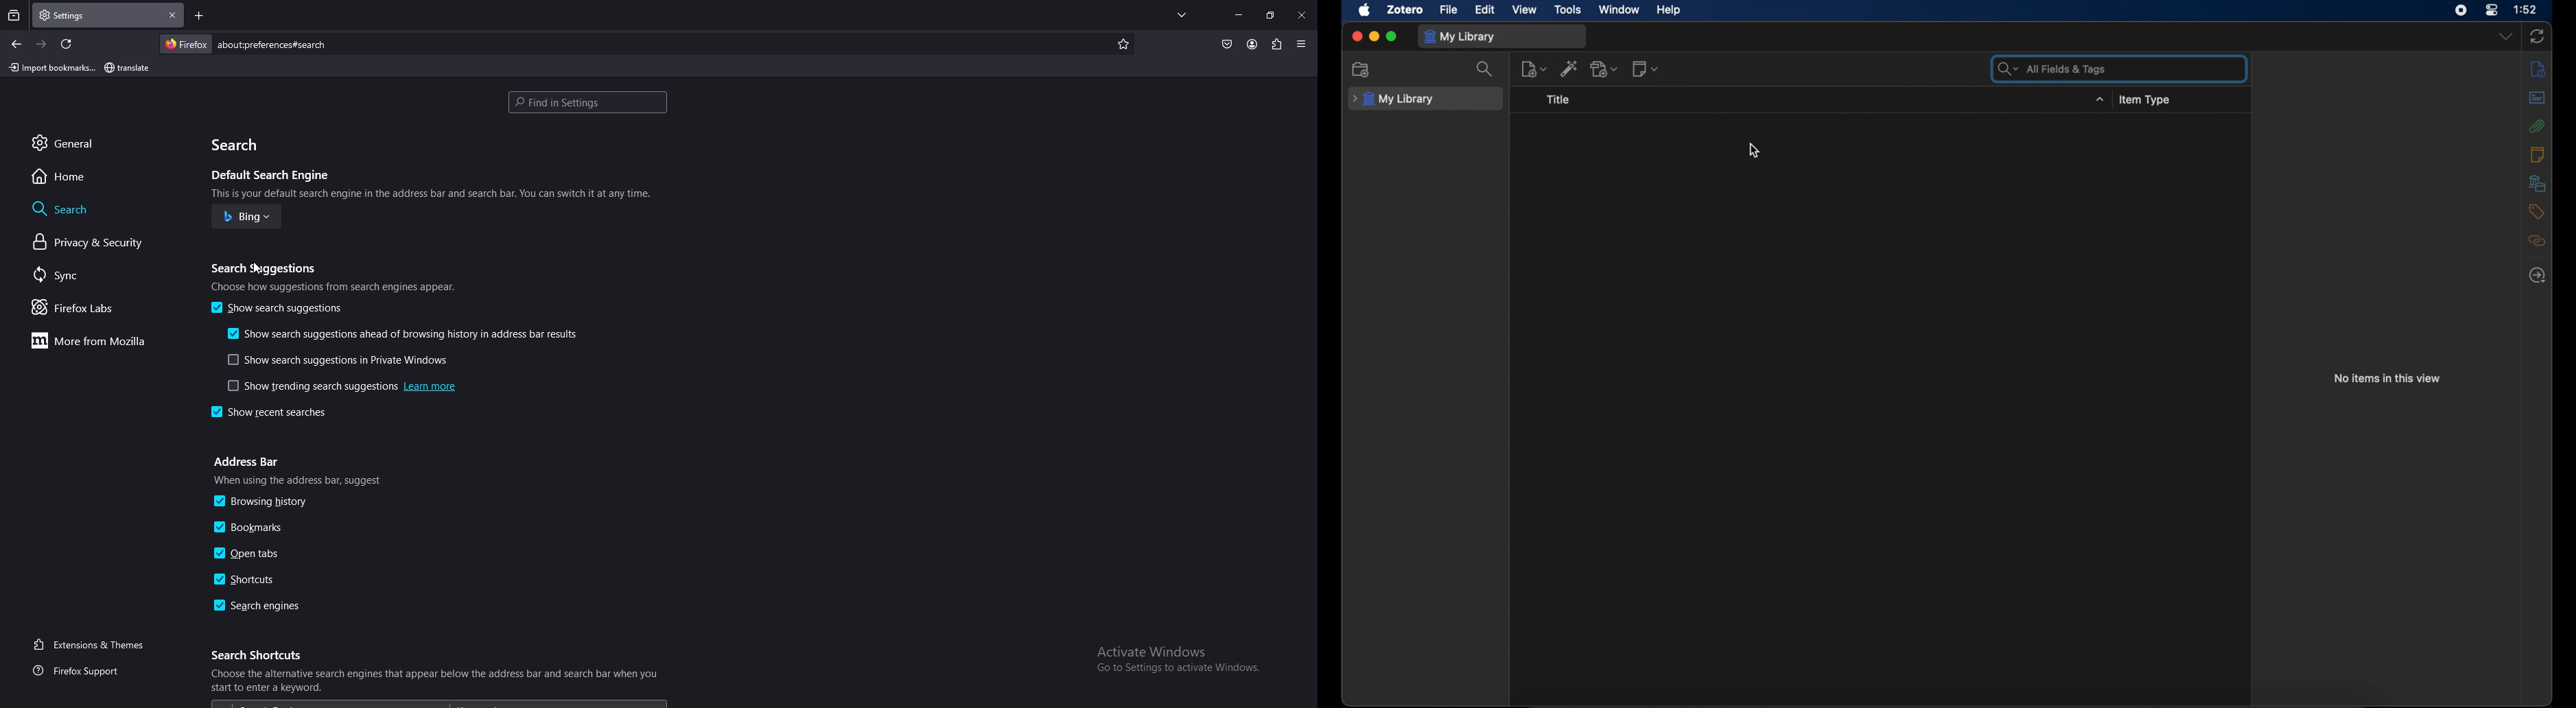  Describe the element at coordinates (2537, 126) in the screenshot. I see `attachments` at that location.